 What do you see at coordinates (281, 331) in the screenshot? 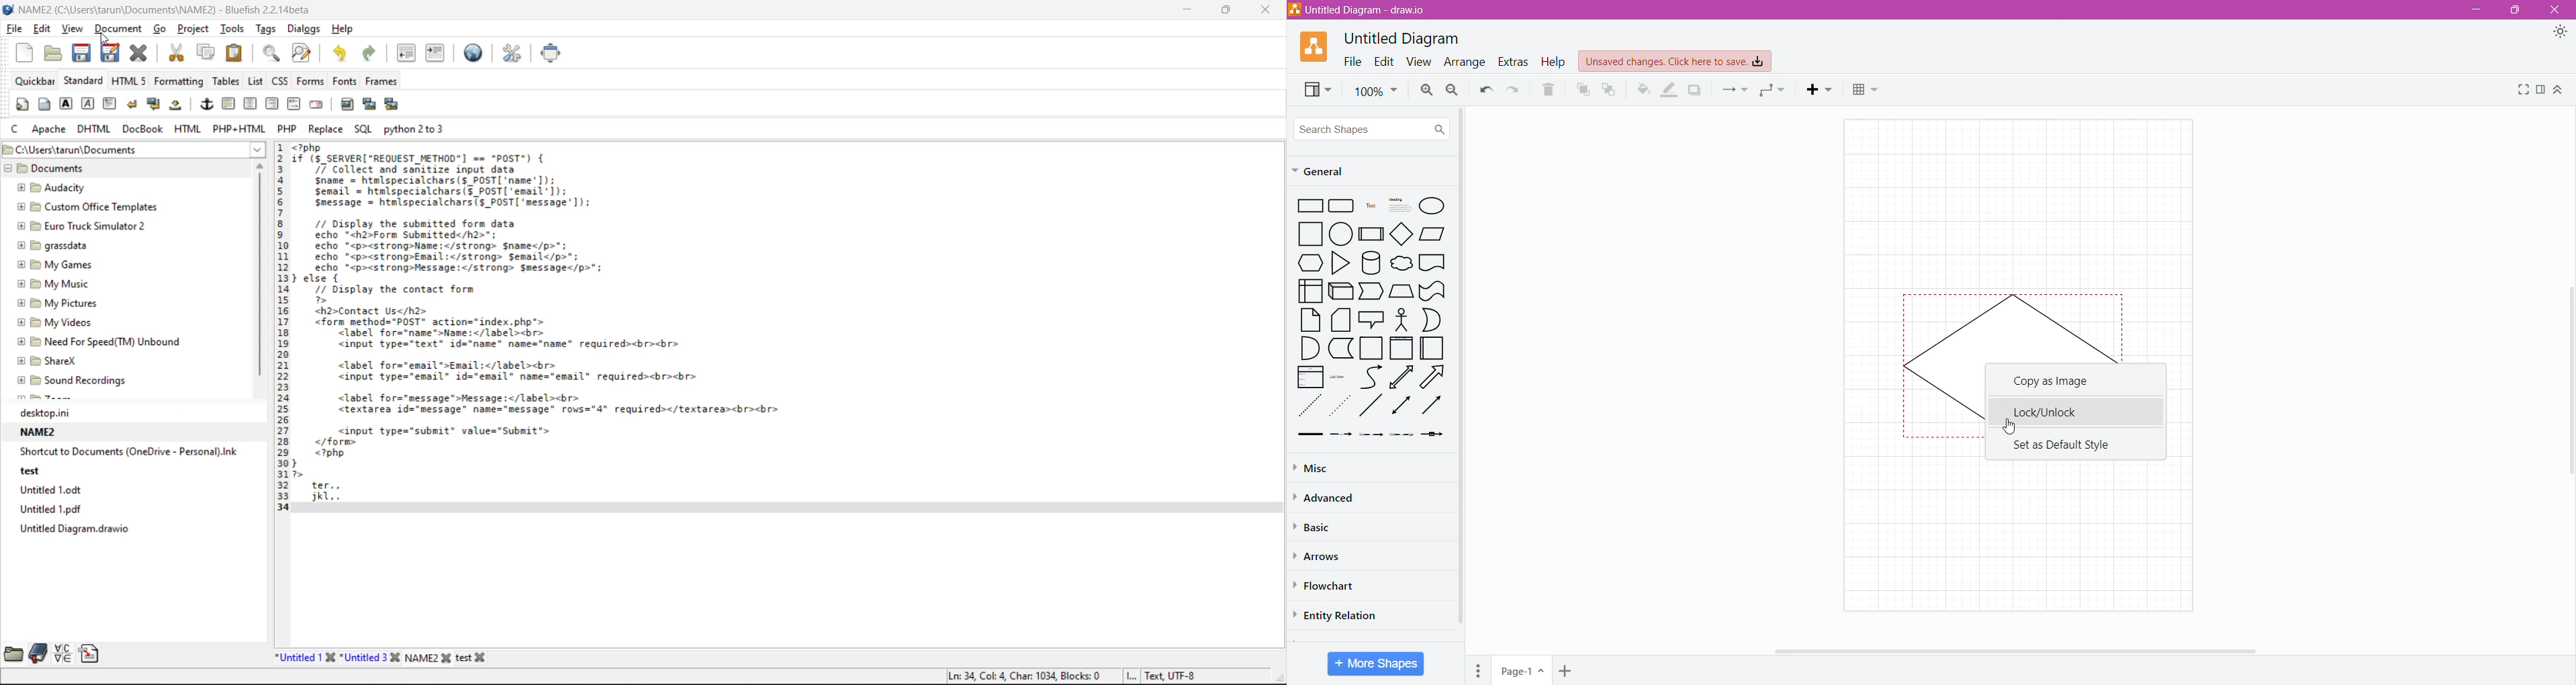
I see `line number` at bounding box center [281, 331].